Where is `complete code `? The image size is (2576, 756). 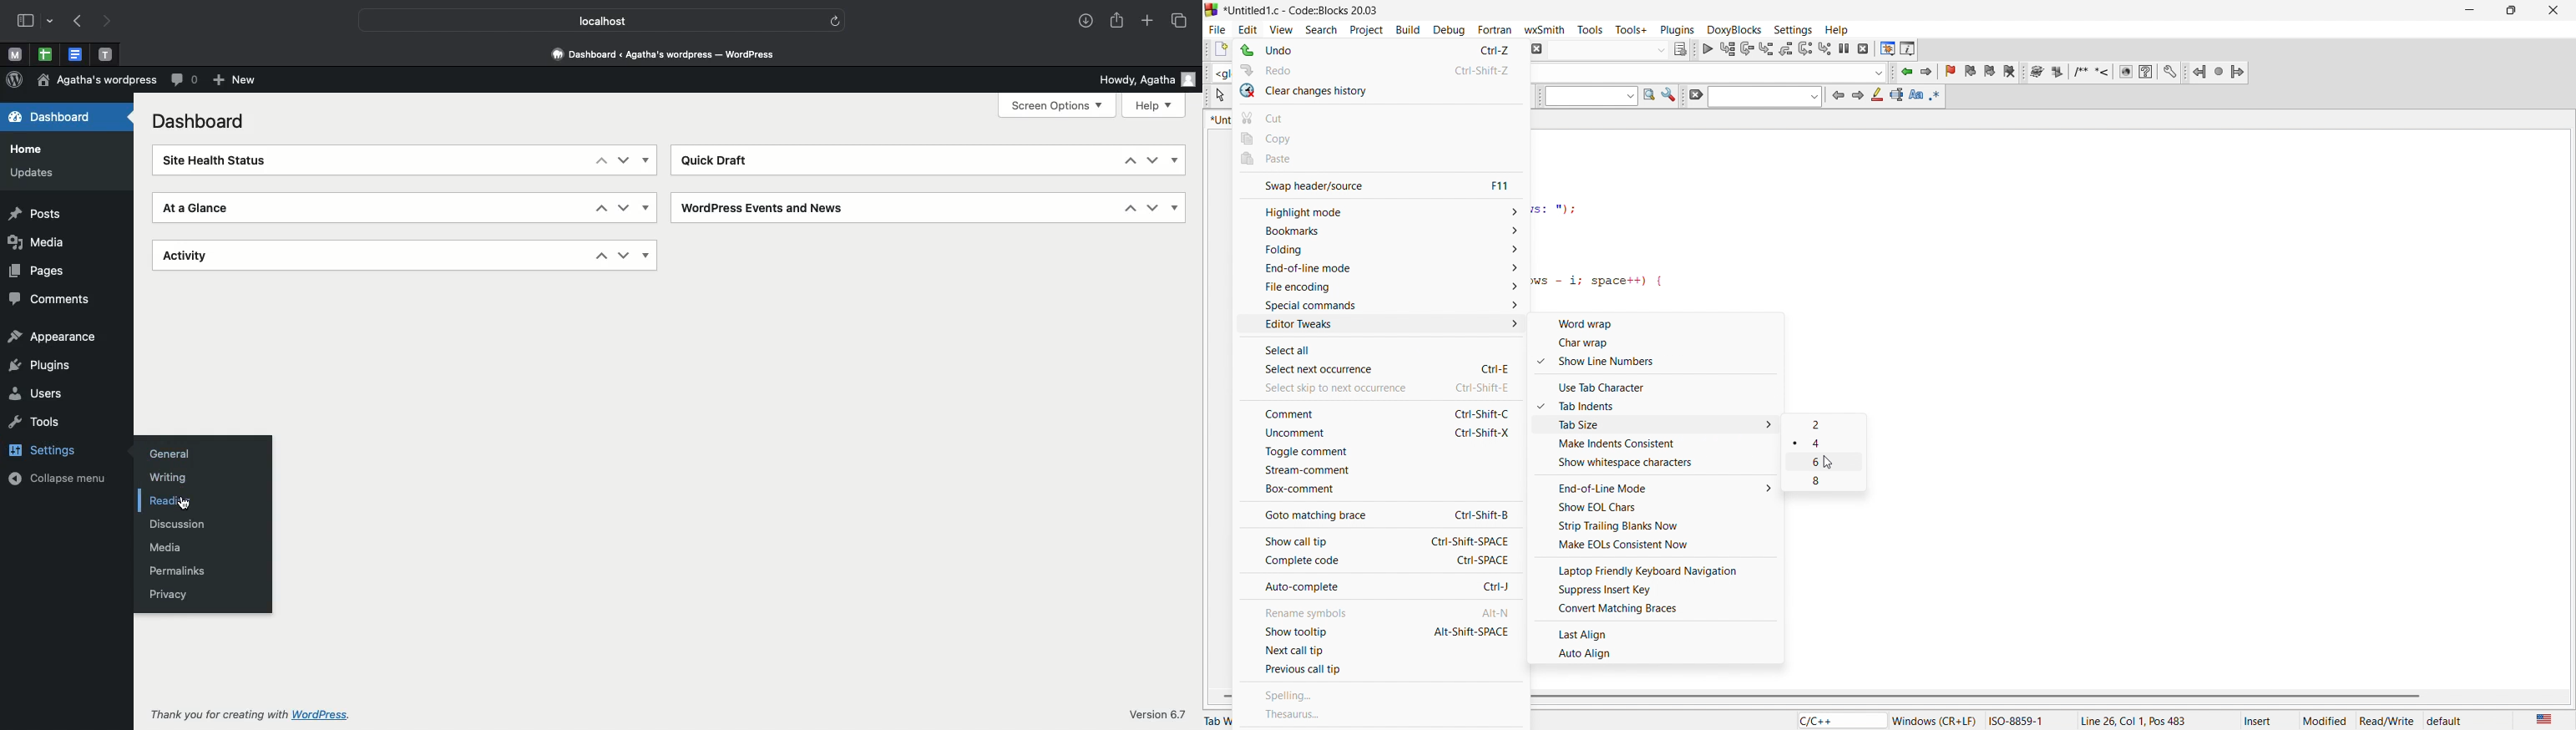 complete code  is located at coordinates (1320, 563).